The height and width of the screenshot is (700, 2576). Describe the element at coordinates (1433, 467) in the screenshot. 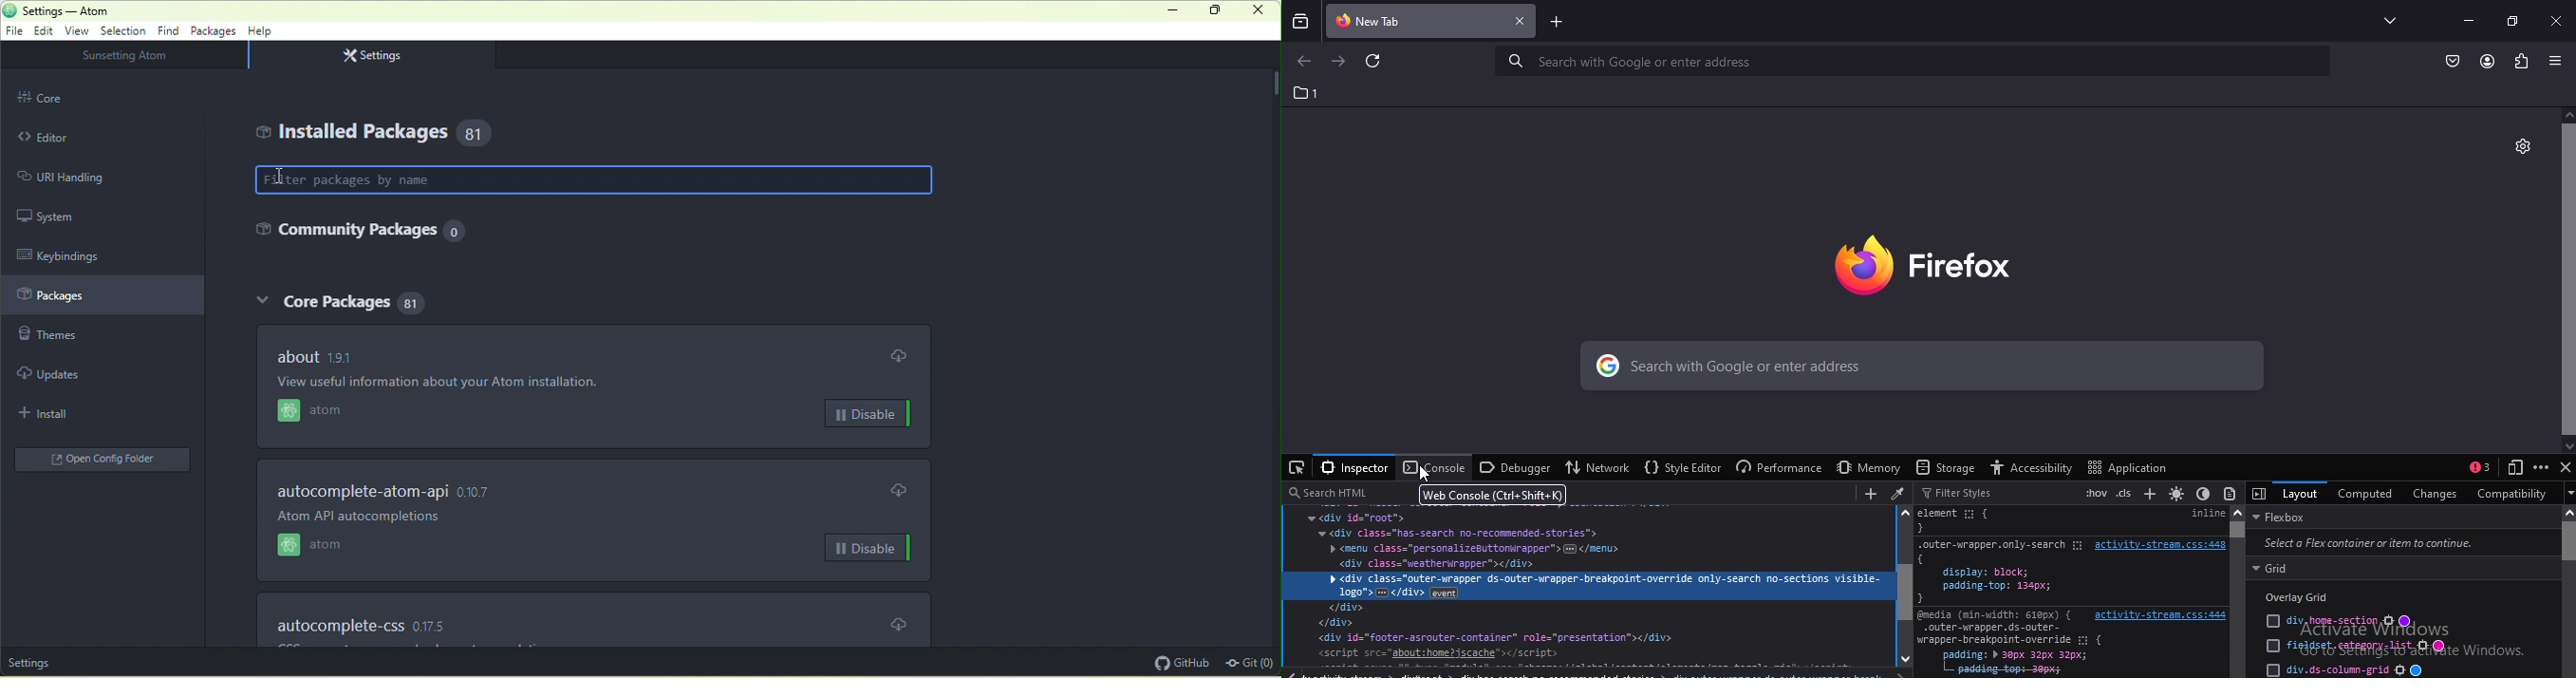

I see `console` at that location.